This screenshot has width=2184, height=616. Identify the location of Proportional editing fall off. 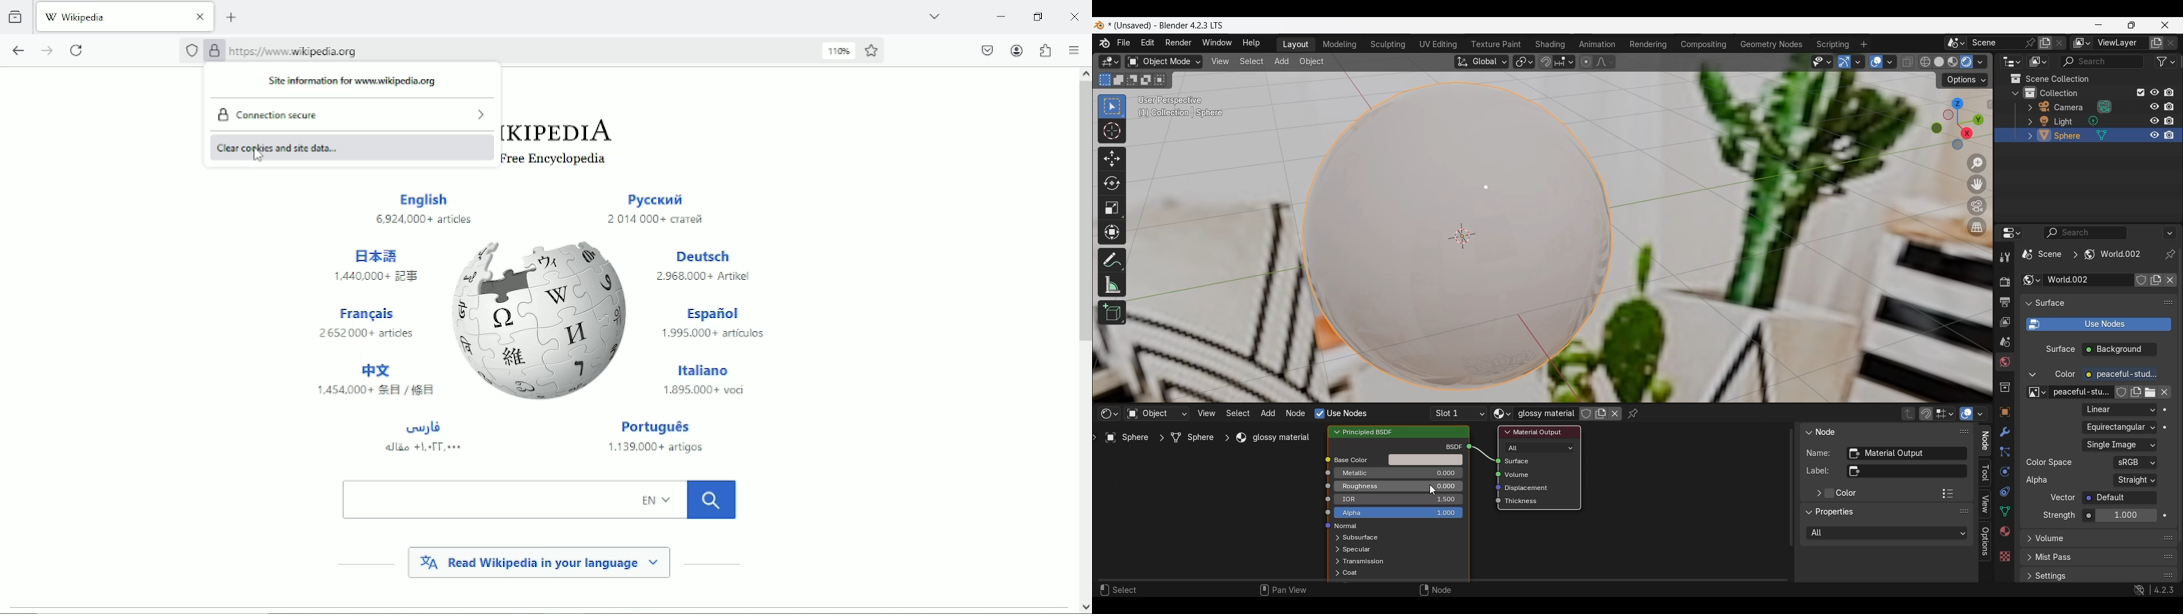
(1604, 62).